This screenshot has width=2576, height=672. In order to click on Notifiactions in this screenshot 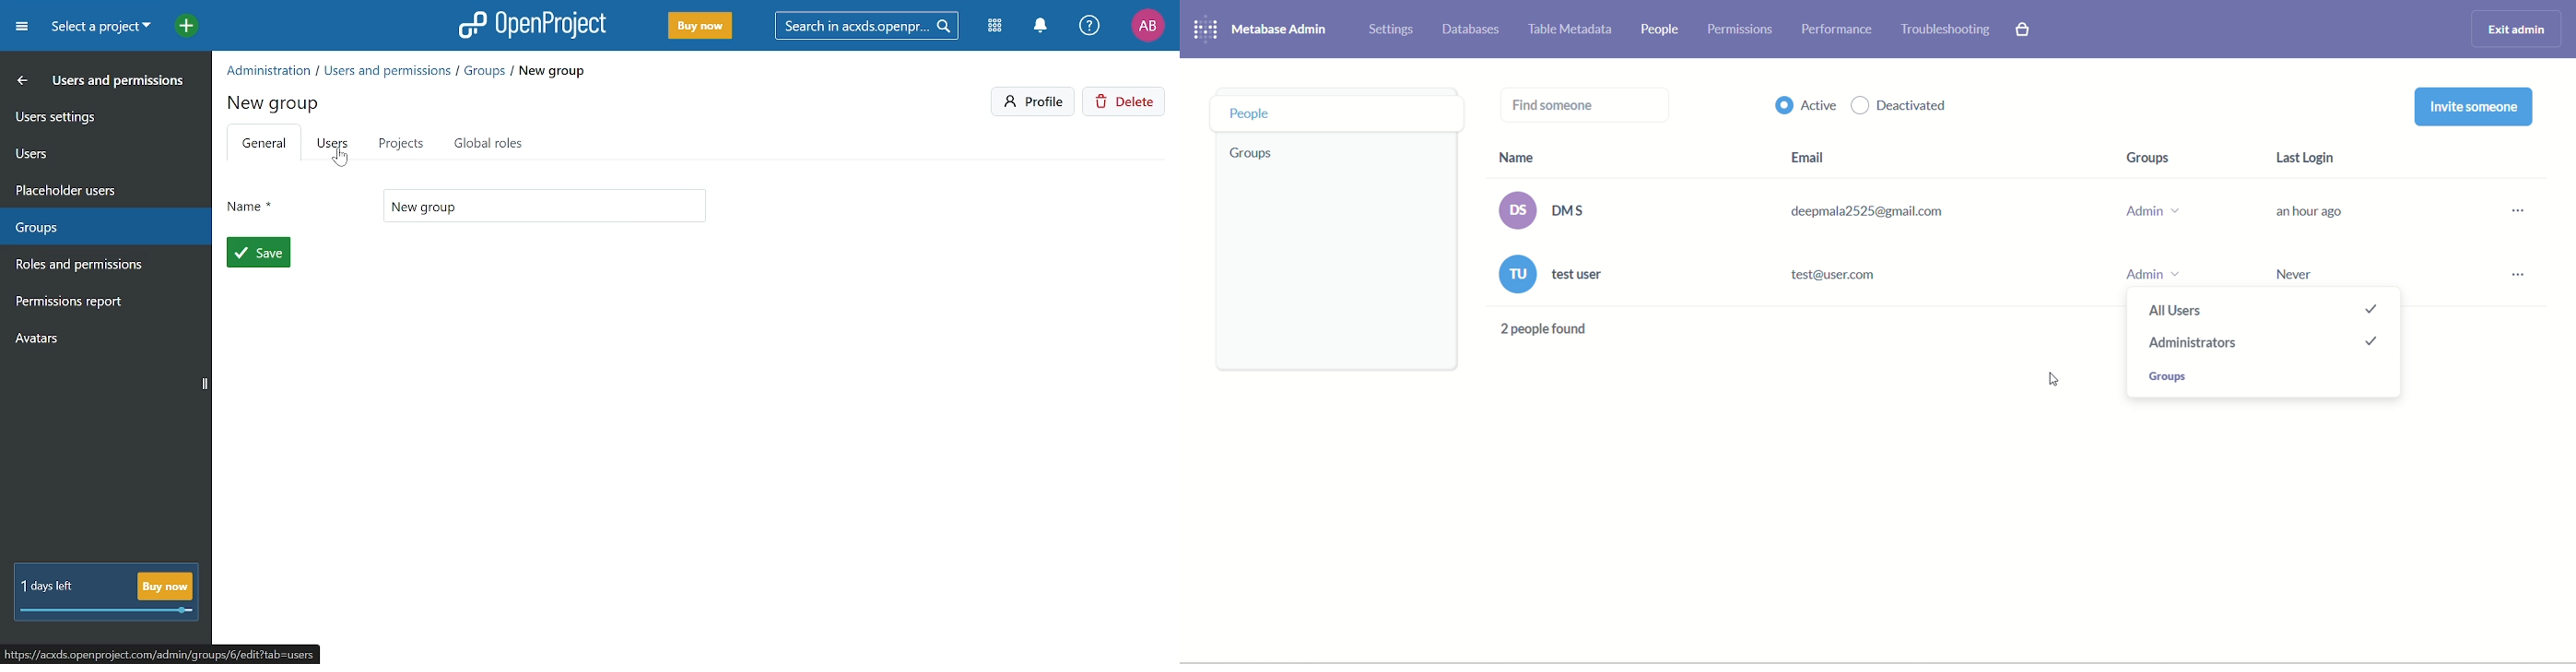, I will do `click(1045, 27)`.